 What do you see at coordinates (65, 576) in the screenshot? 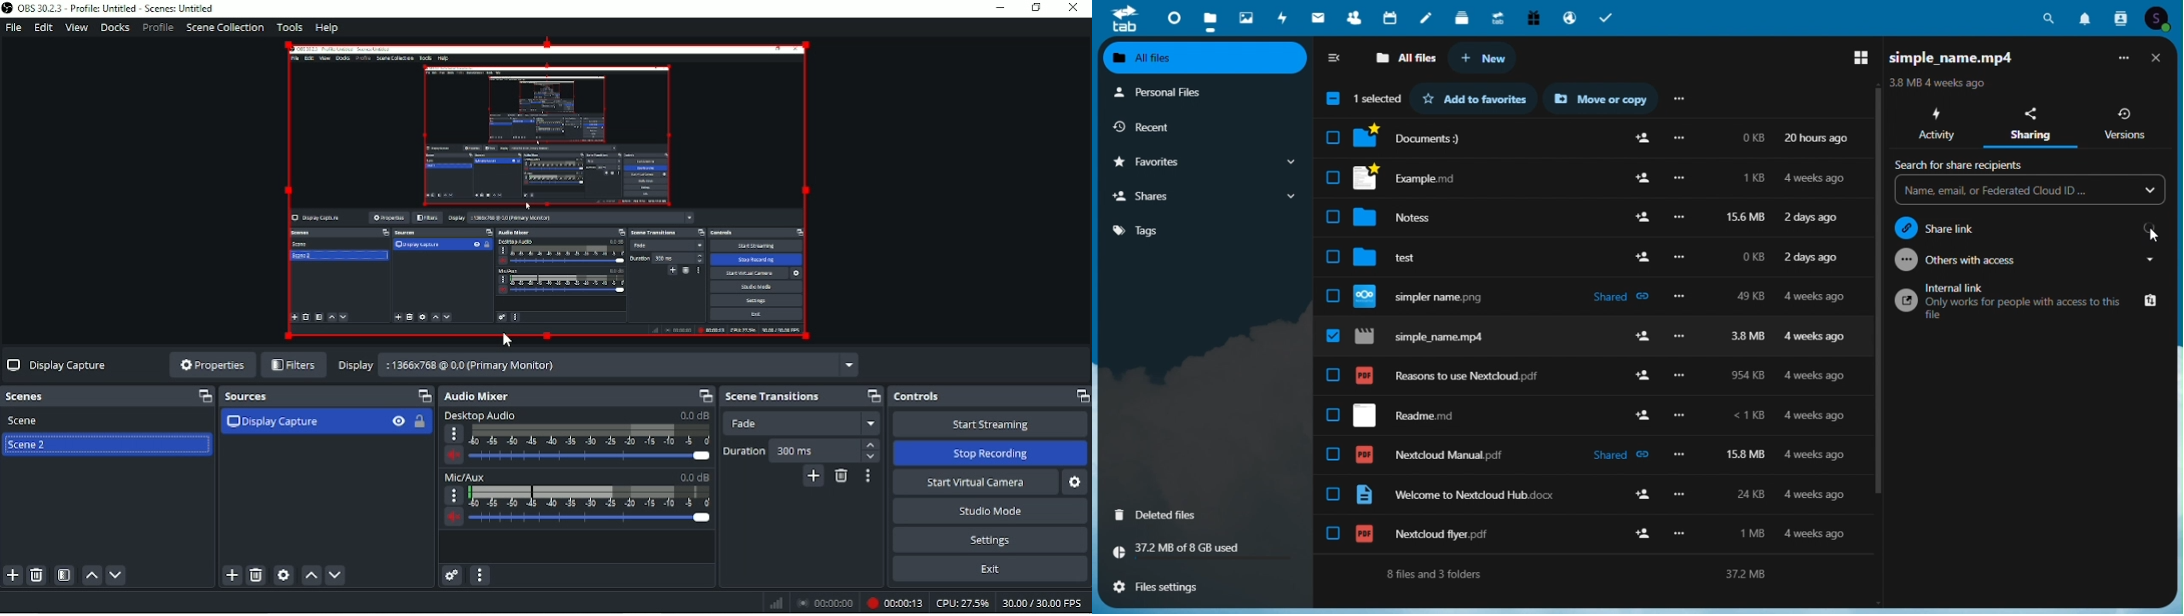
I see `Open scene filters` at bounding box center [65, 576].